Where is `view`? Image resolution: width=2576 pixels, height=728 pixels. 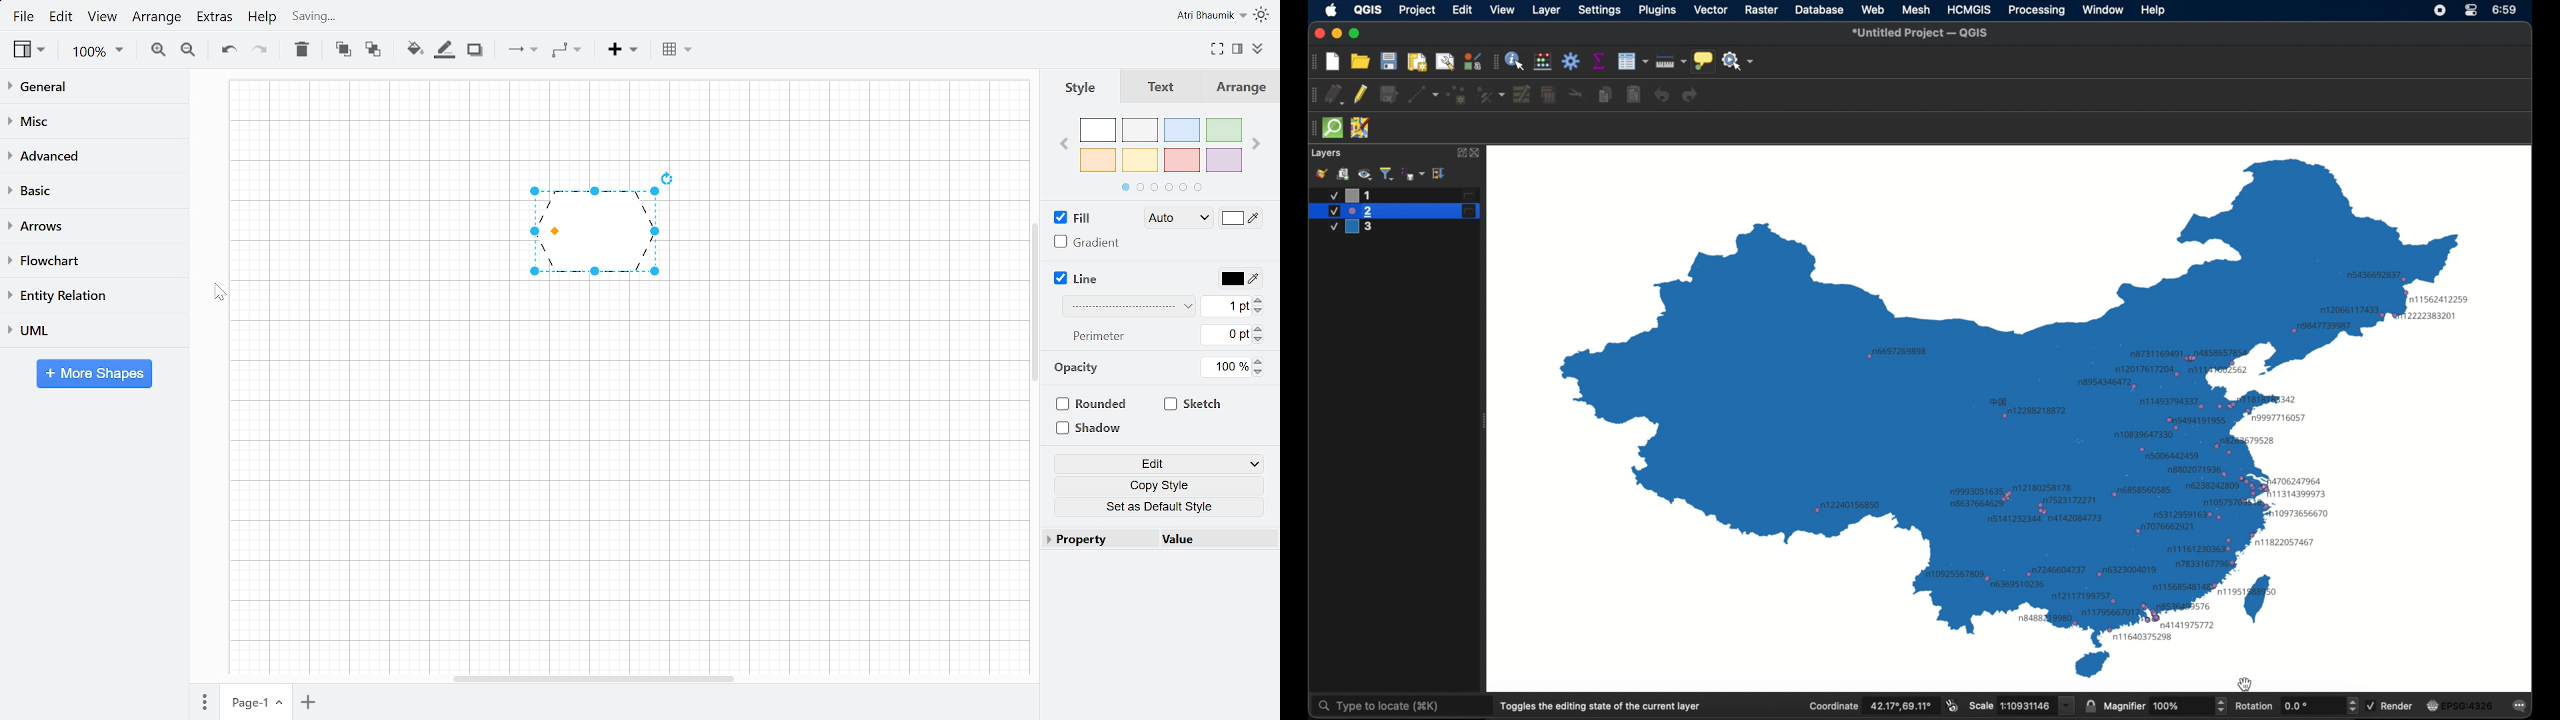
view is located at coordinates (1503, 10).